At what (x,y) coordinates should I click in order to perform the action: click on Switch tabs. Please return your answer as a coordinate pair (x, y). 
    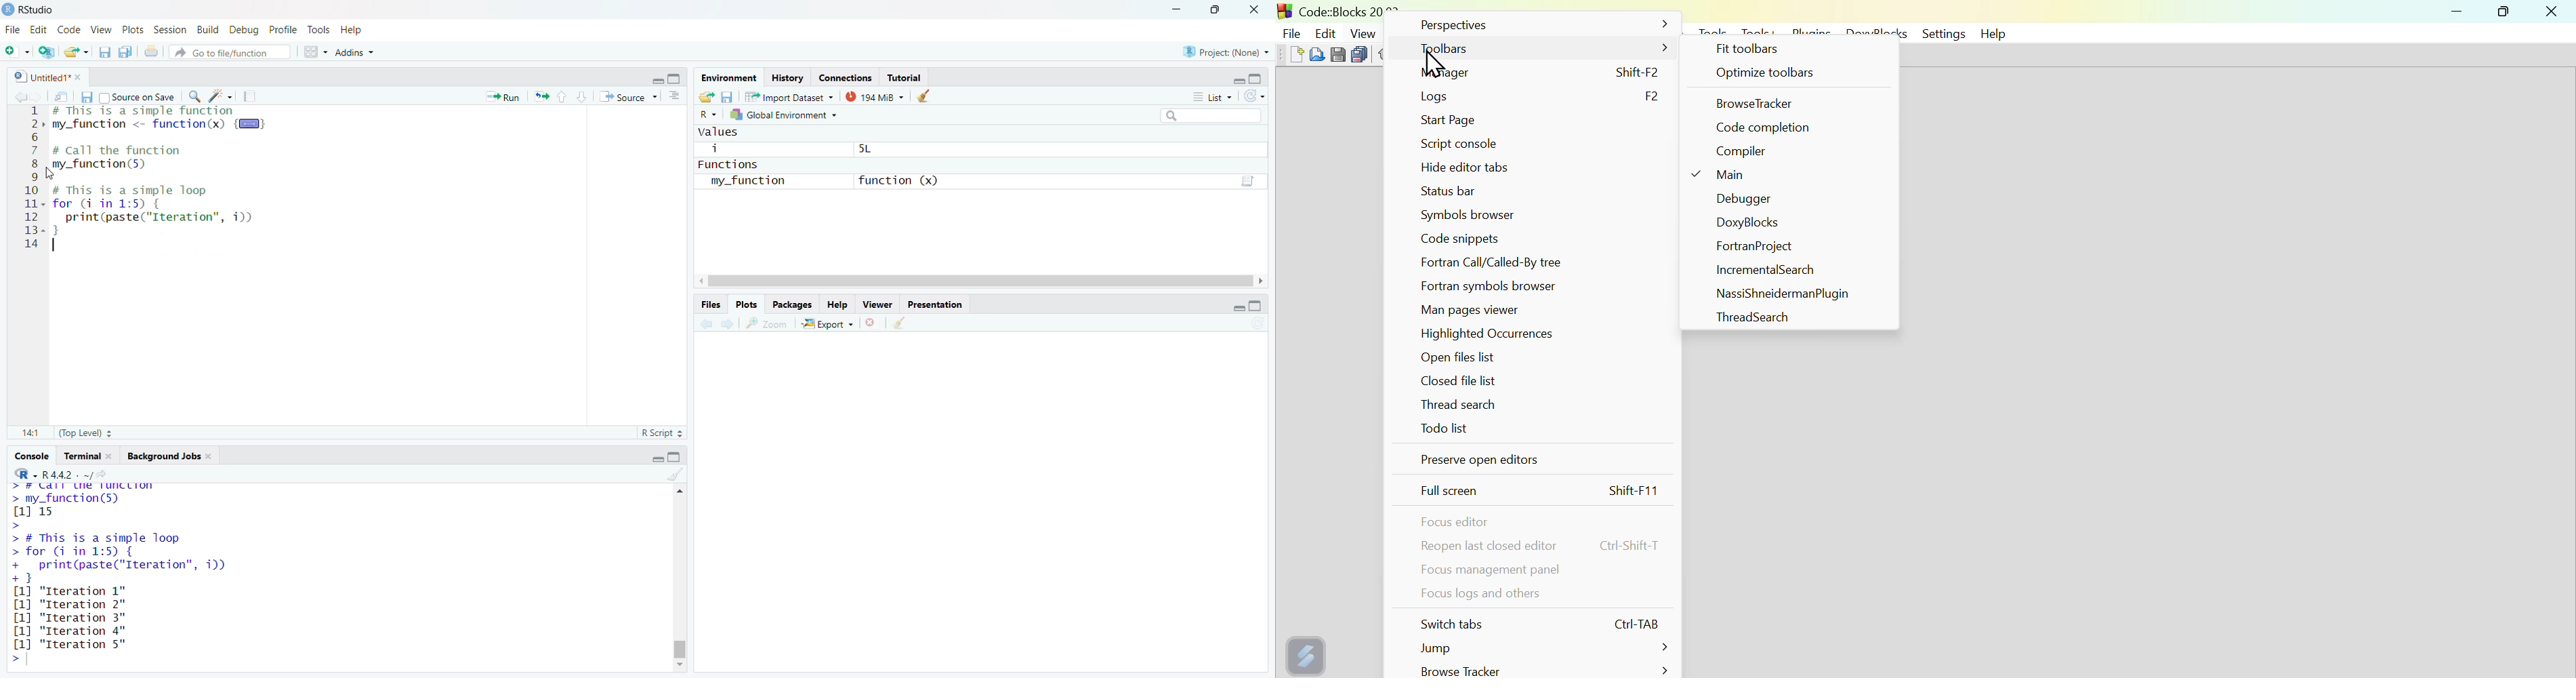
    Looking at the image, I should click on (1543, 624).